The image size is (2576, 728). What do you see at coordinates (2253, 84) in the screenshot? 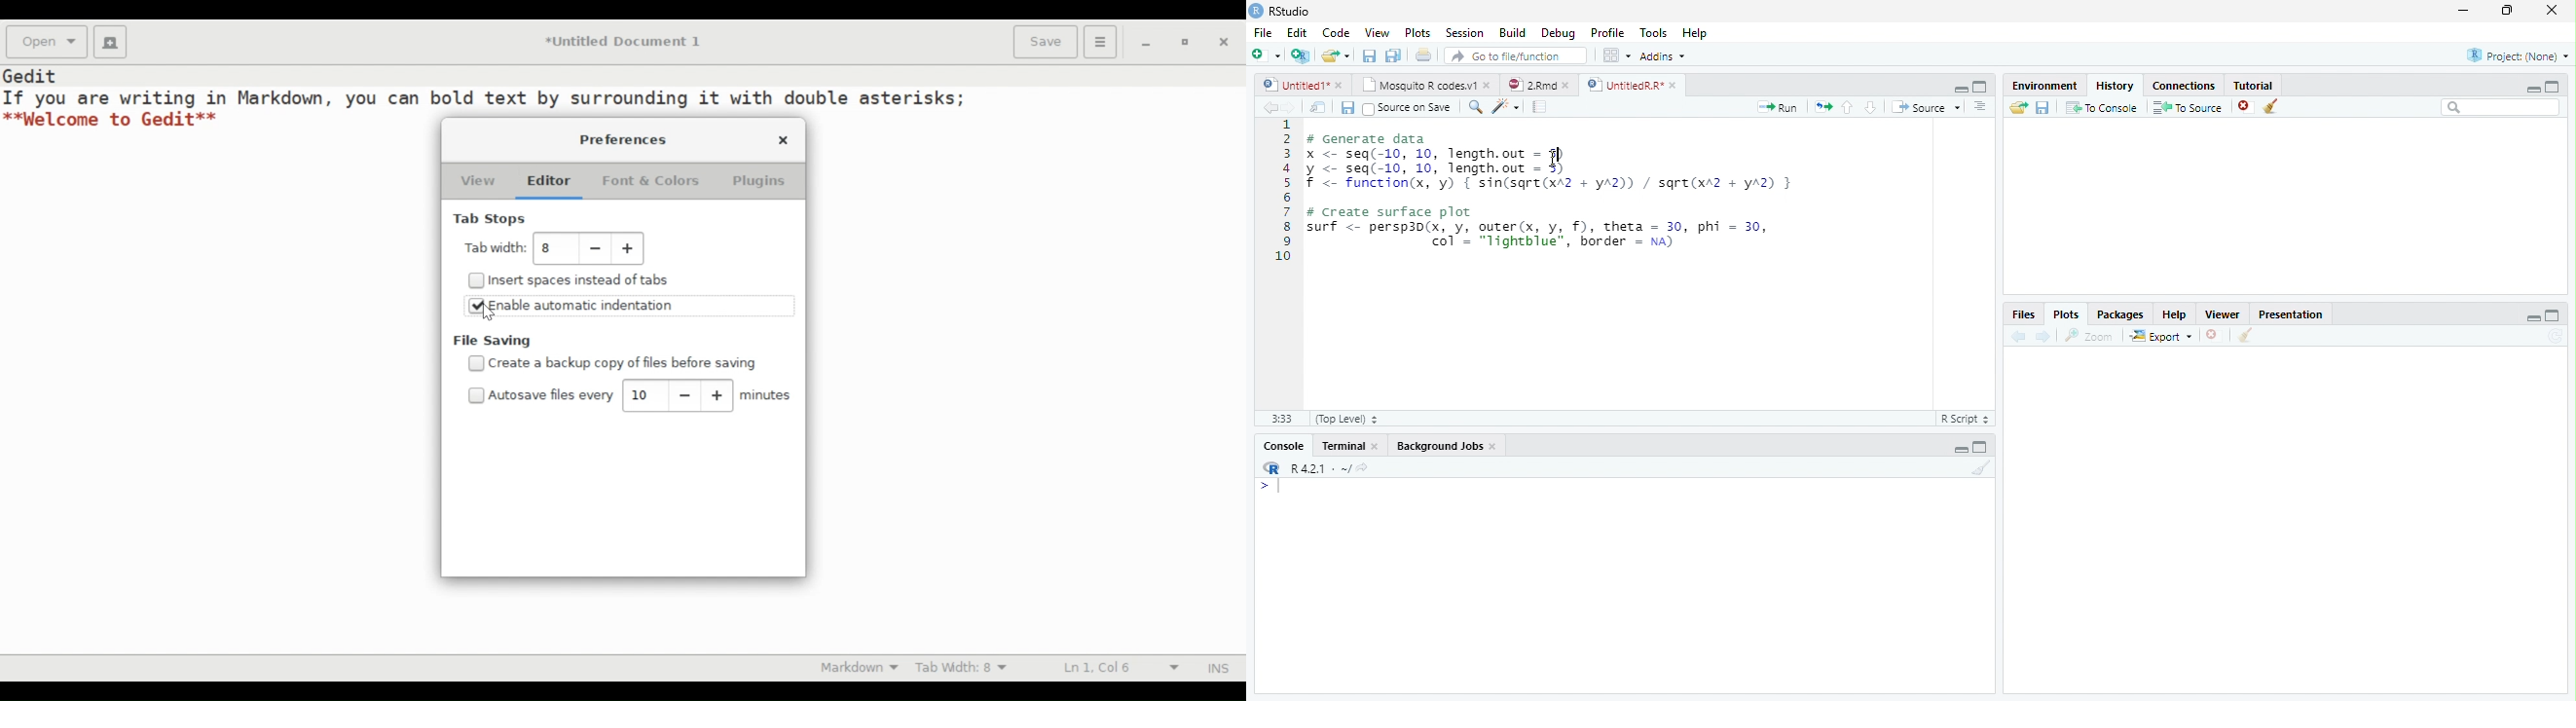
I see `Tutorial` at bounding box center [2253, 84].